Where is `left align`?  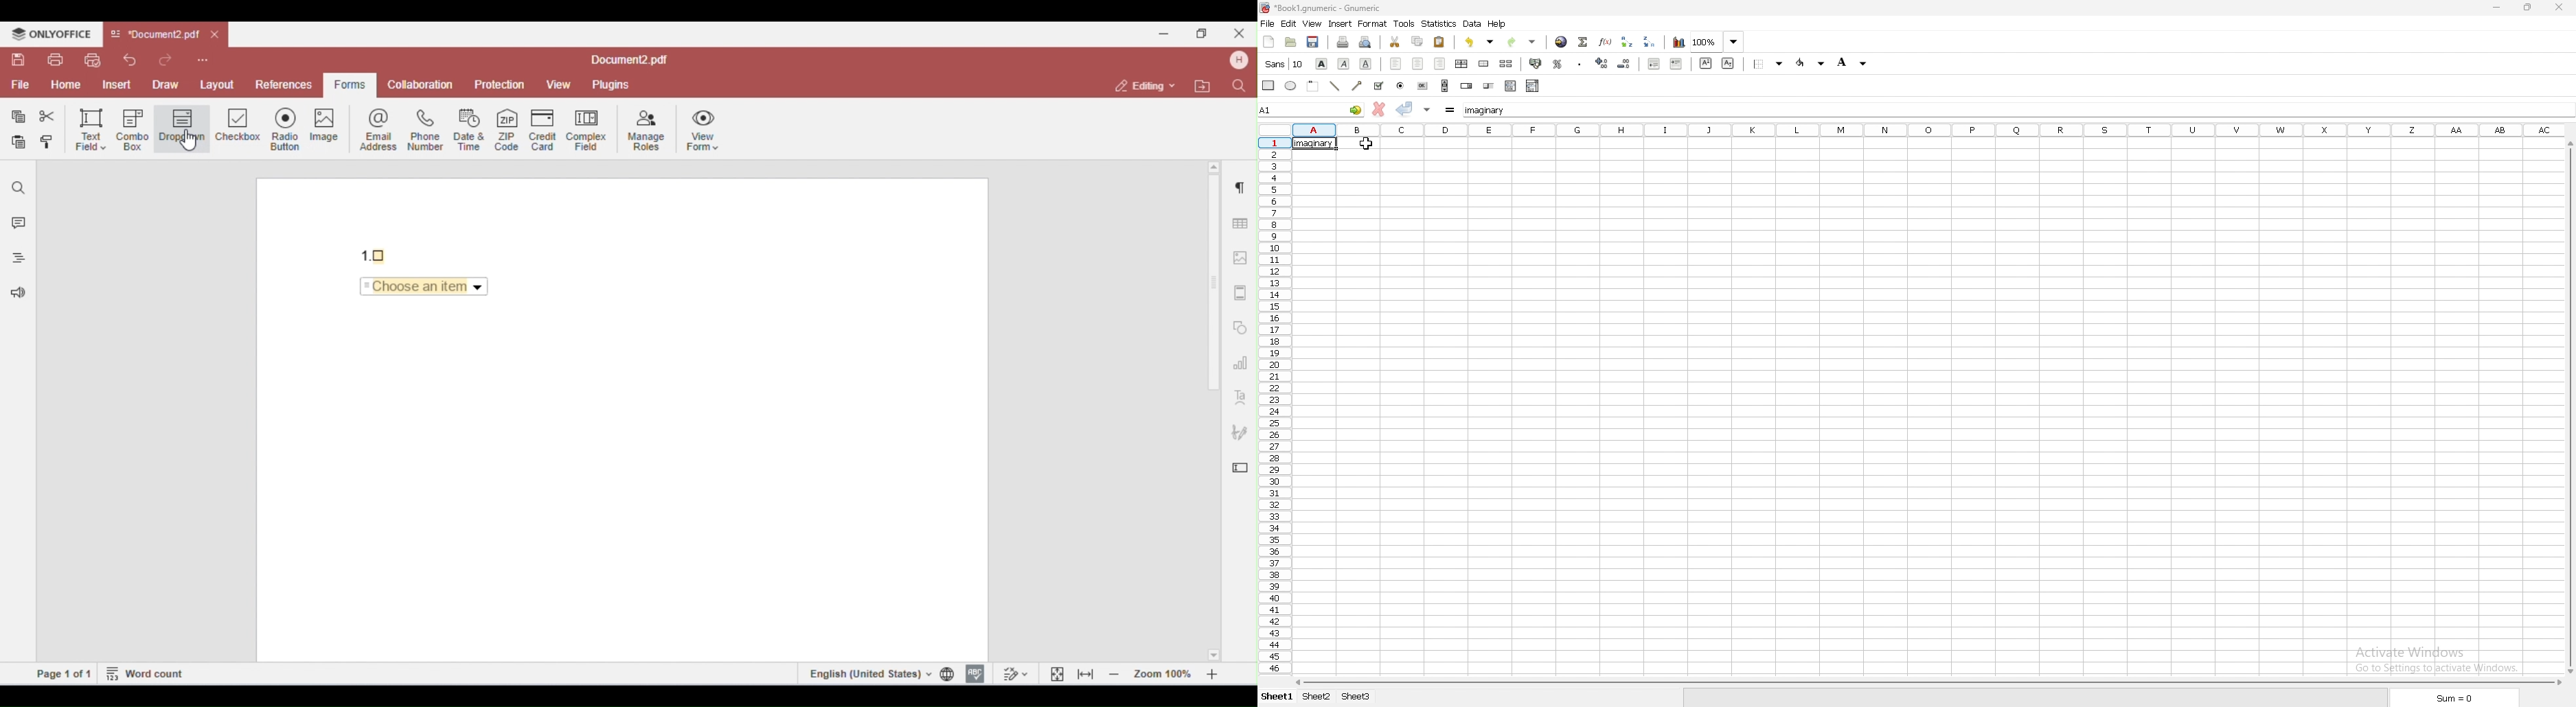 left align is located at coordinates (1396, 65).